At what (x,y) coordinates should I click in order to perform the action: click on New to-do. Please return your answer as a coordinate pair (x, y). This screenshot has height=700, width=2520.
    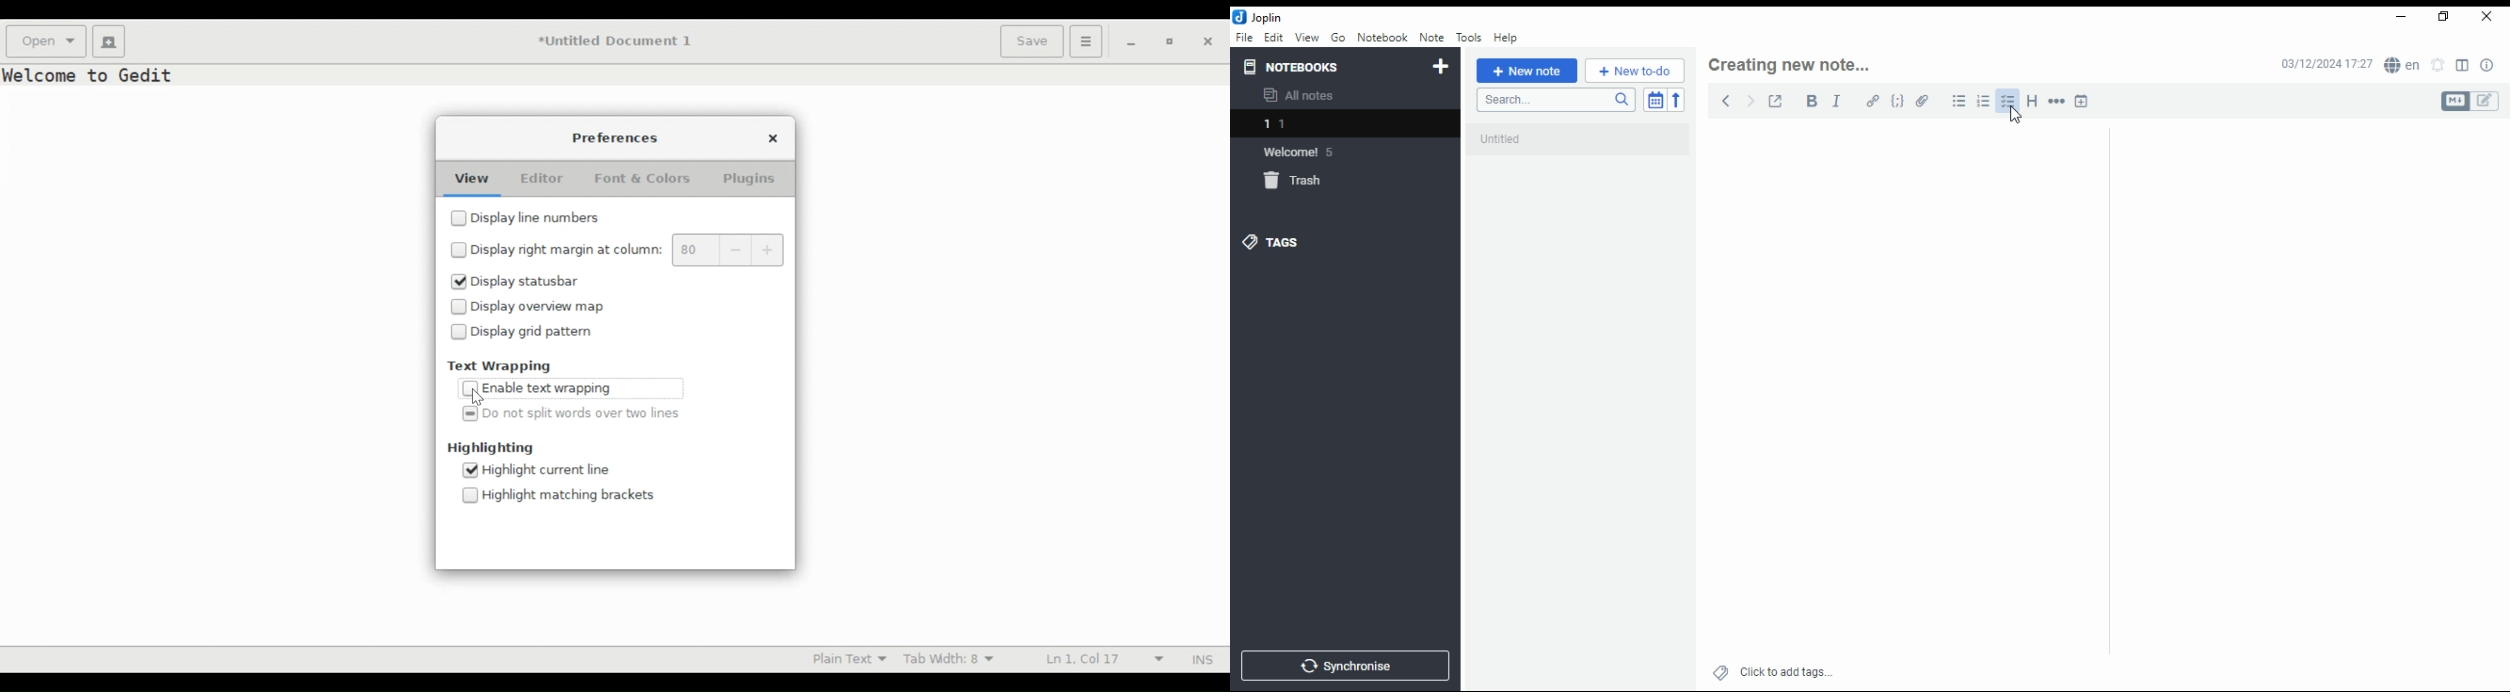
    Looking at the image, I should click on (1635, 70).